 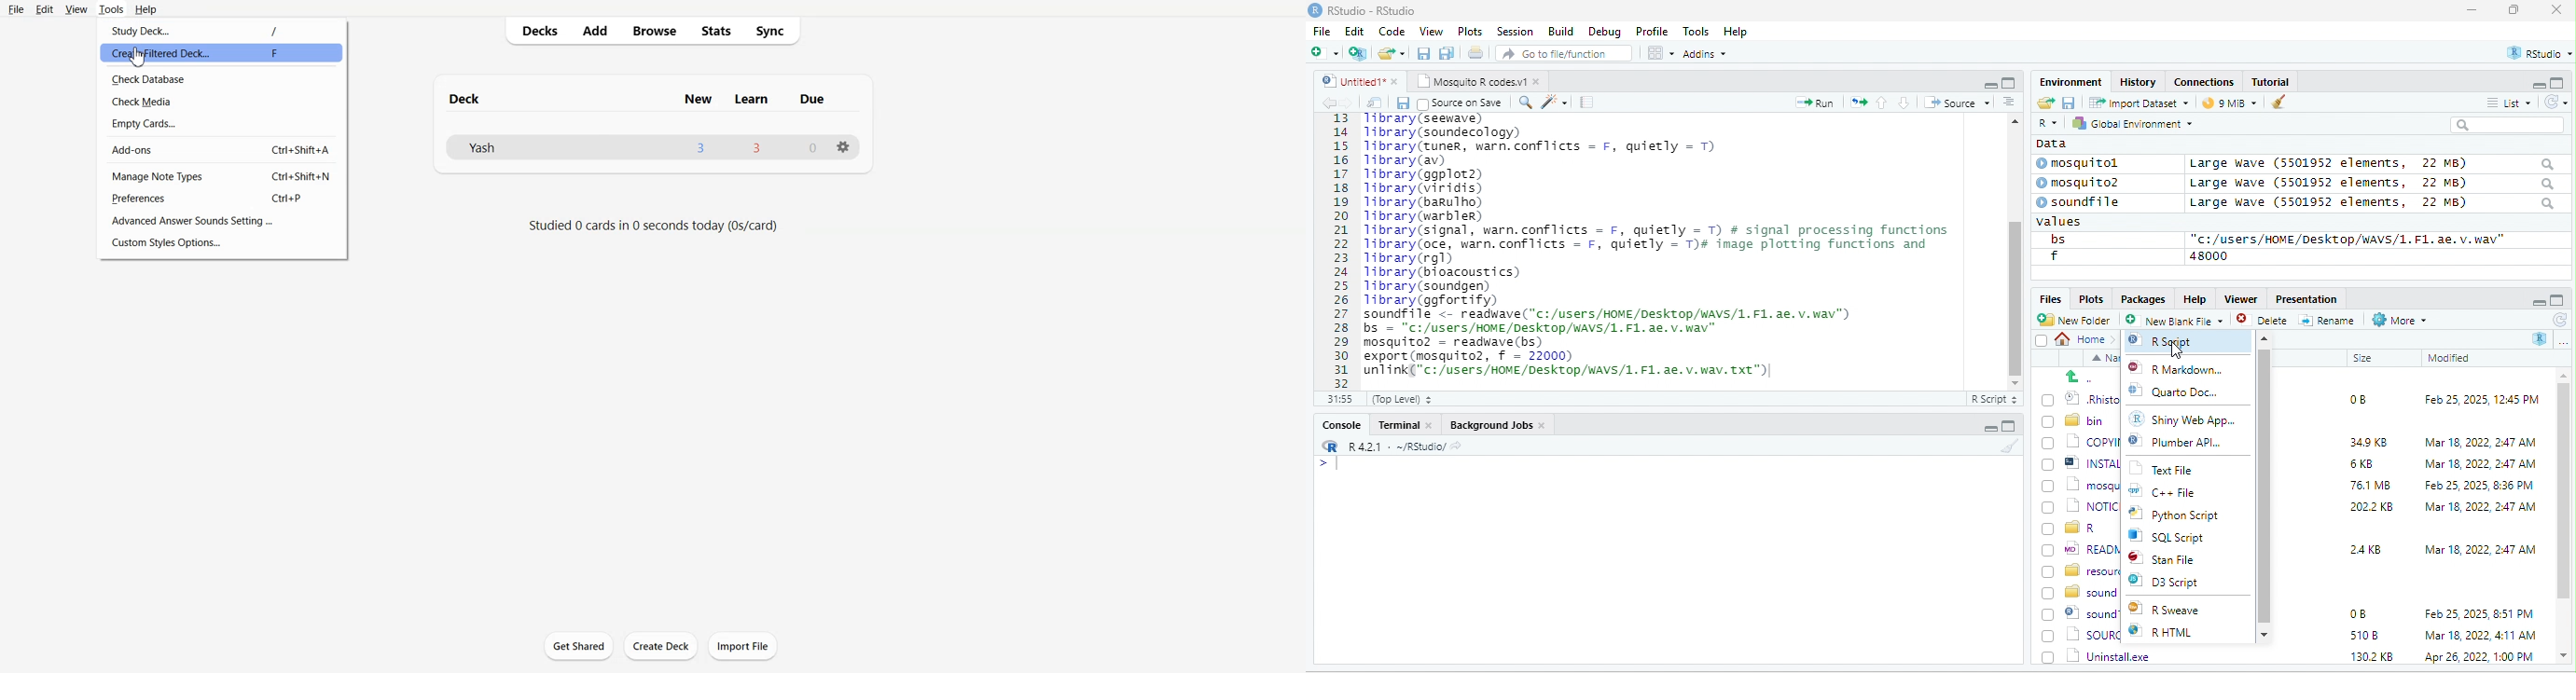 What do you see at coordinates (2182, 369) in the screenshot?
I see `| R Markdown.` at bounding box center [2182, 369].